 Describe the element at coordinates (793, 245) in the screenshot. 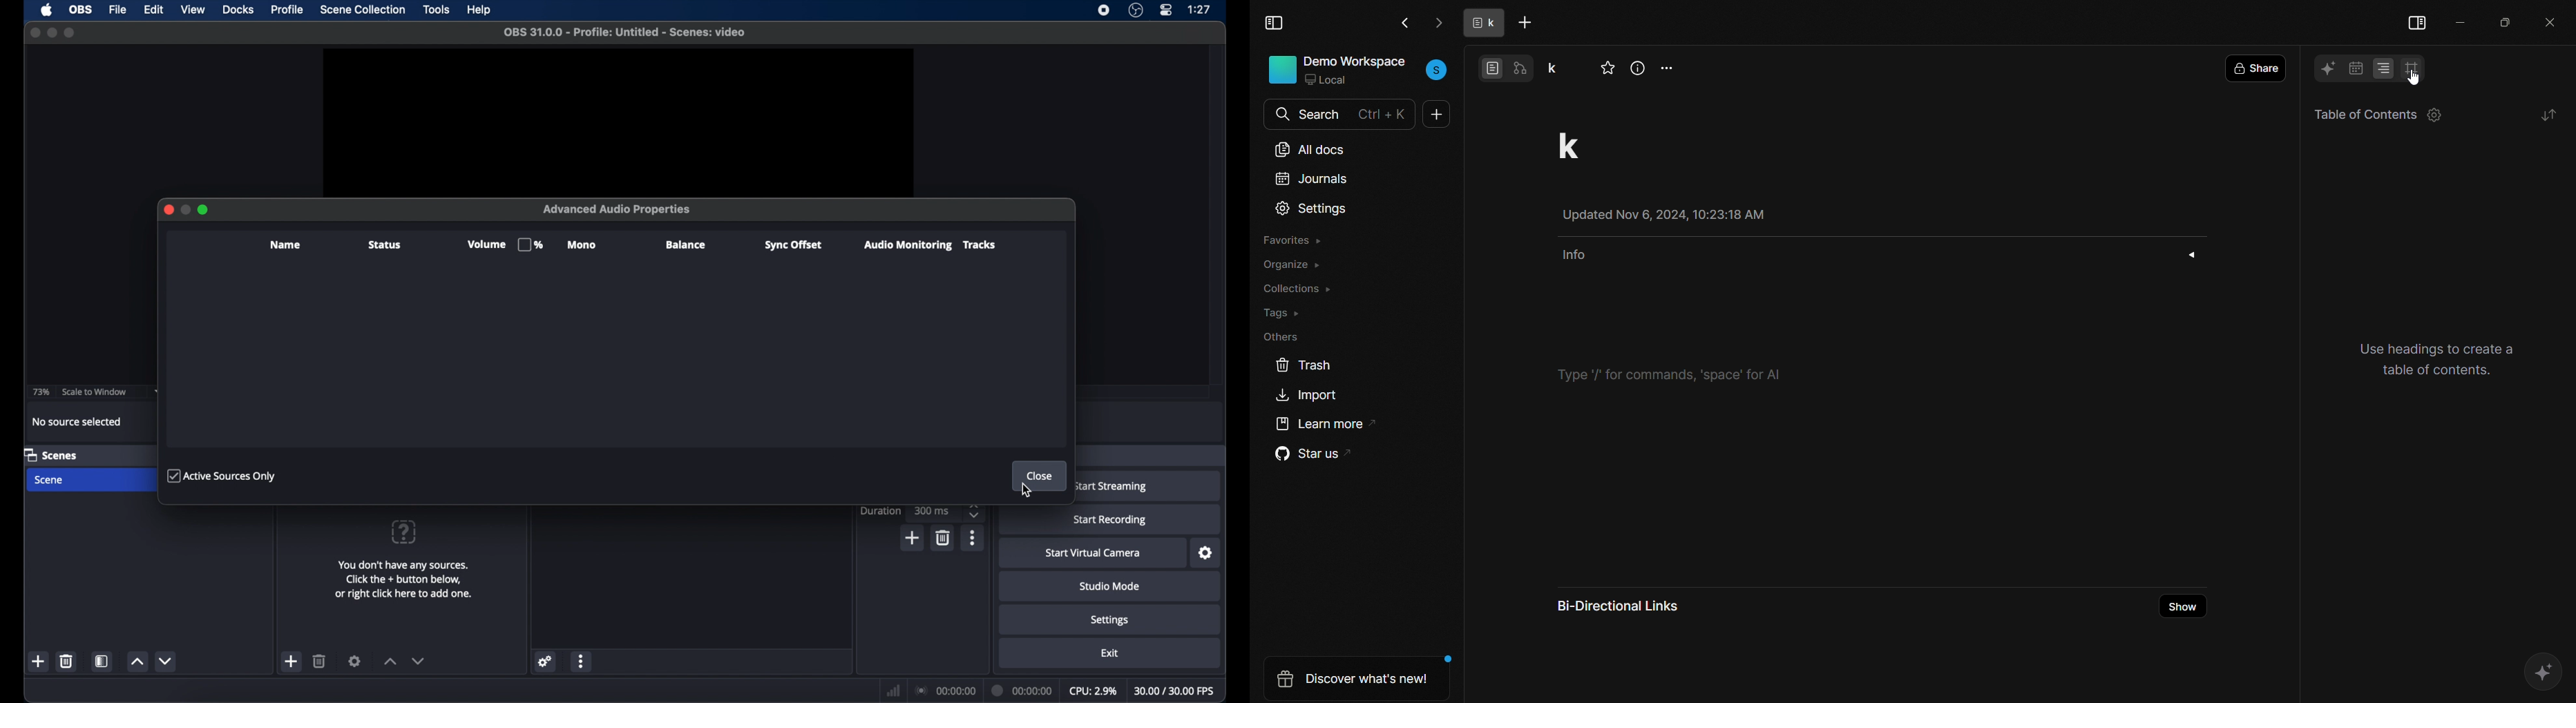

I see `sync offset` at that location.